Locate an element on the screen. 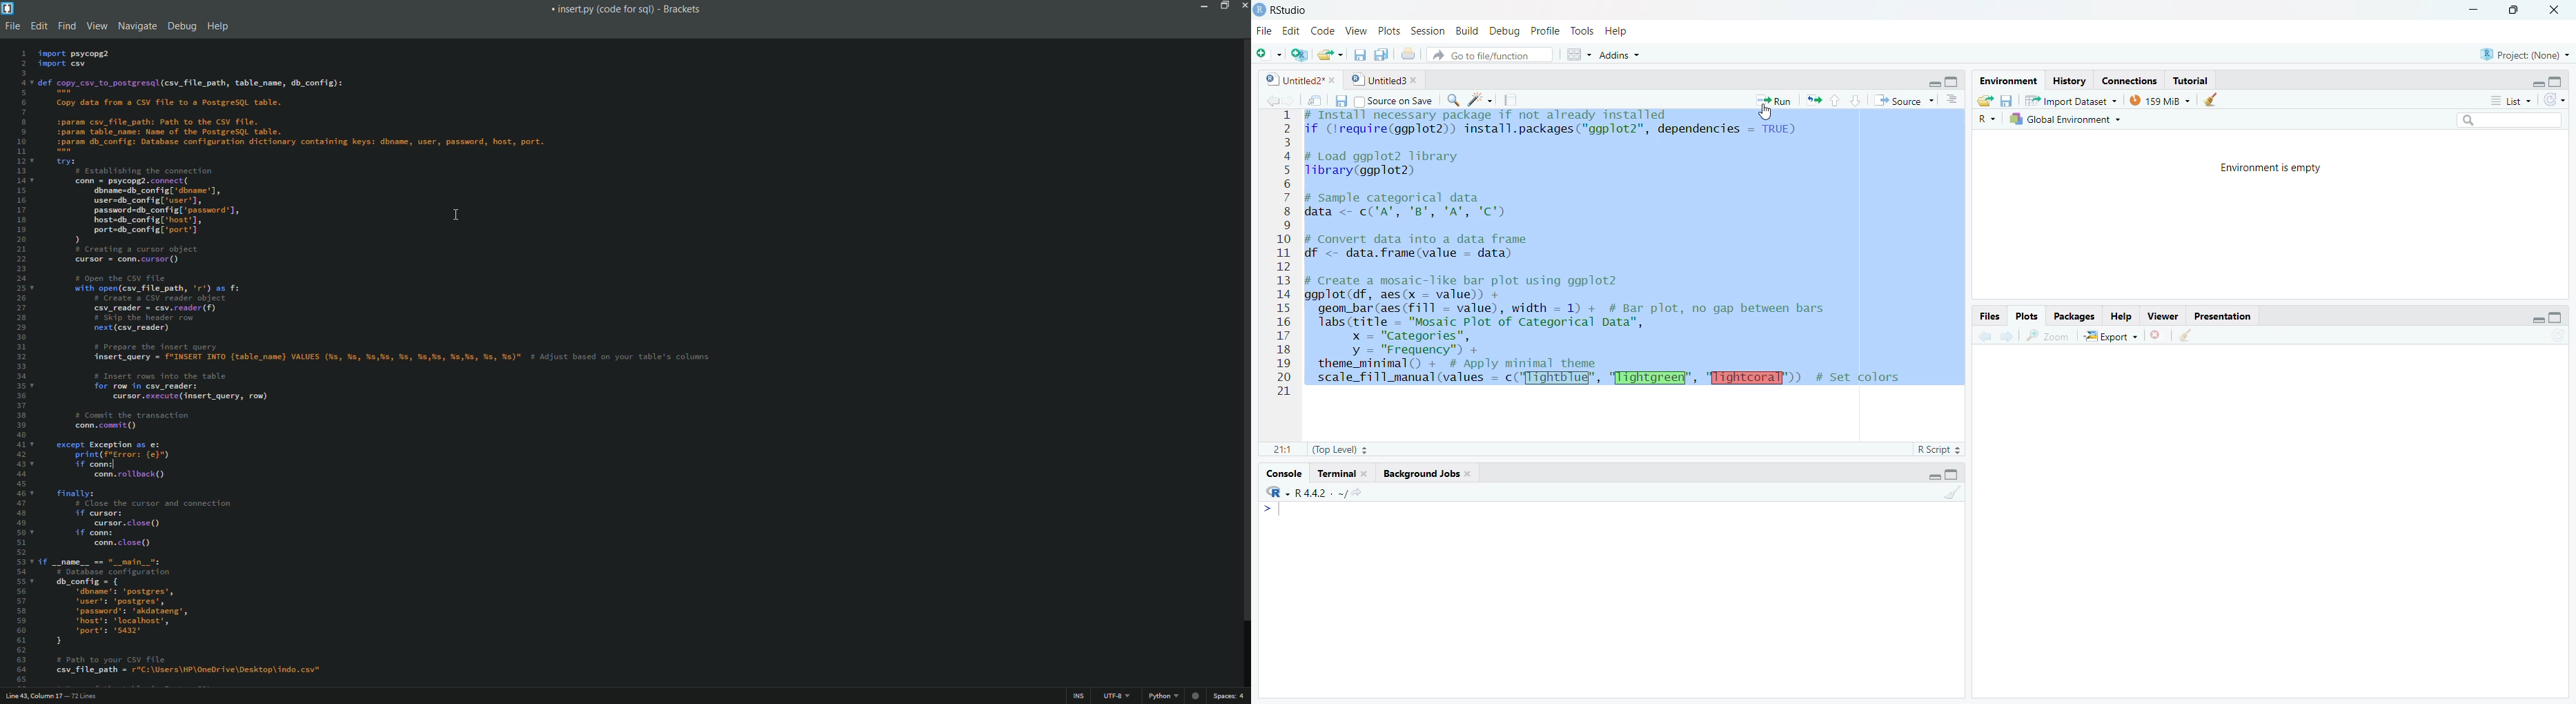 The image size is (2576, 728). Show directory is located at coordinates (1357, 493).